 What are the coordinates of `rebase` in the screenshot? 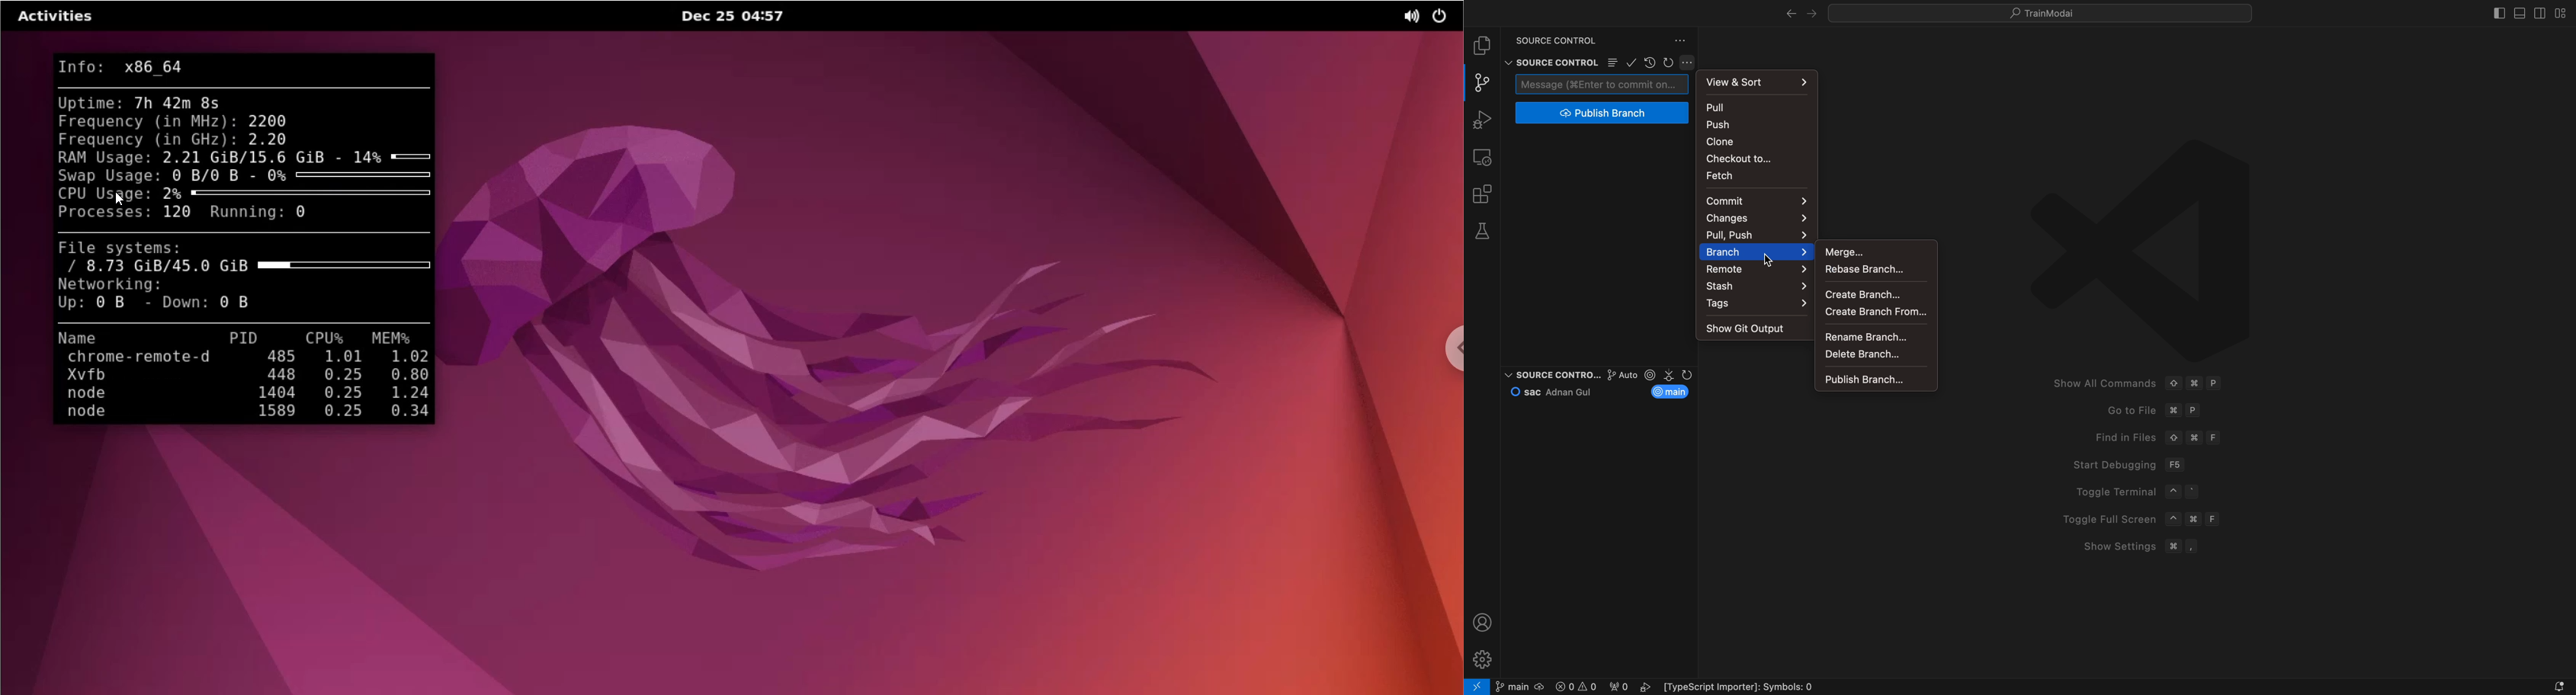 It's located at (1873, 269).